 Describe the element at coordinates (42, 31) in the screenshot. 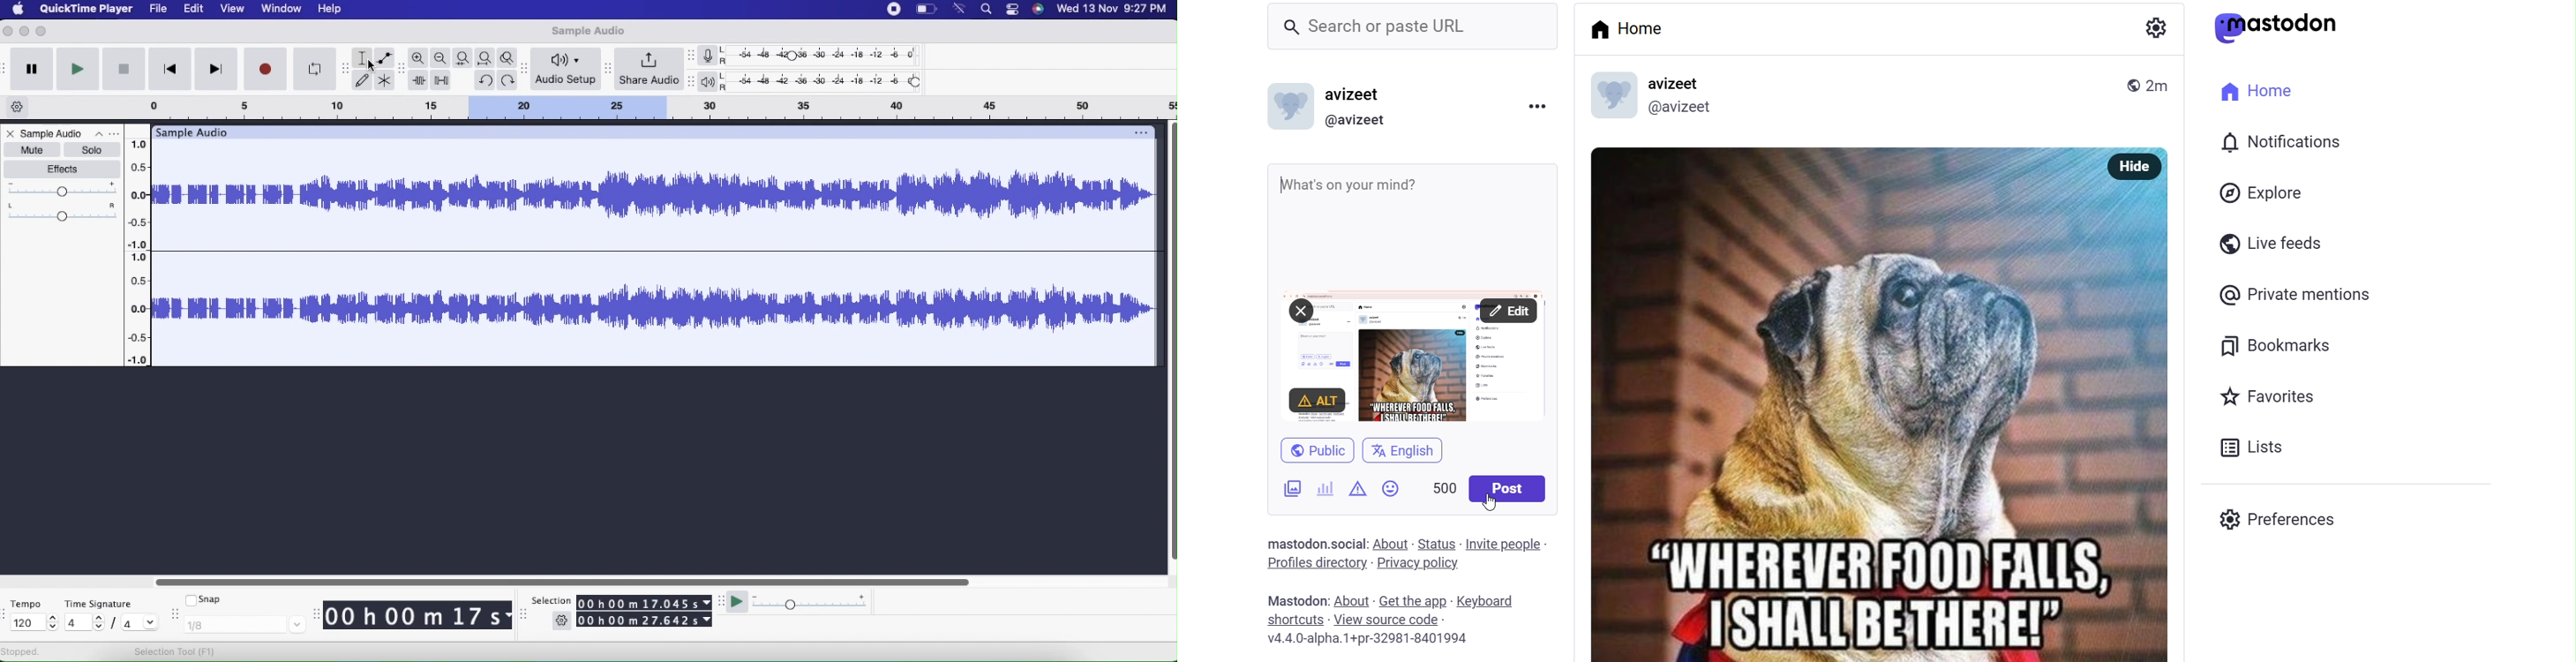

I see `Maximize` at that location.